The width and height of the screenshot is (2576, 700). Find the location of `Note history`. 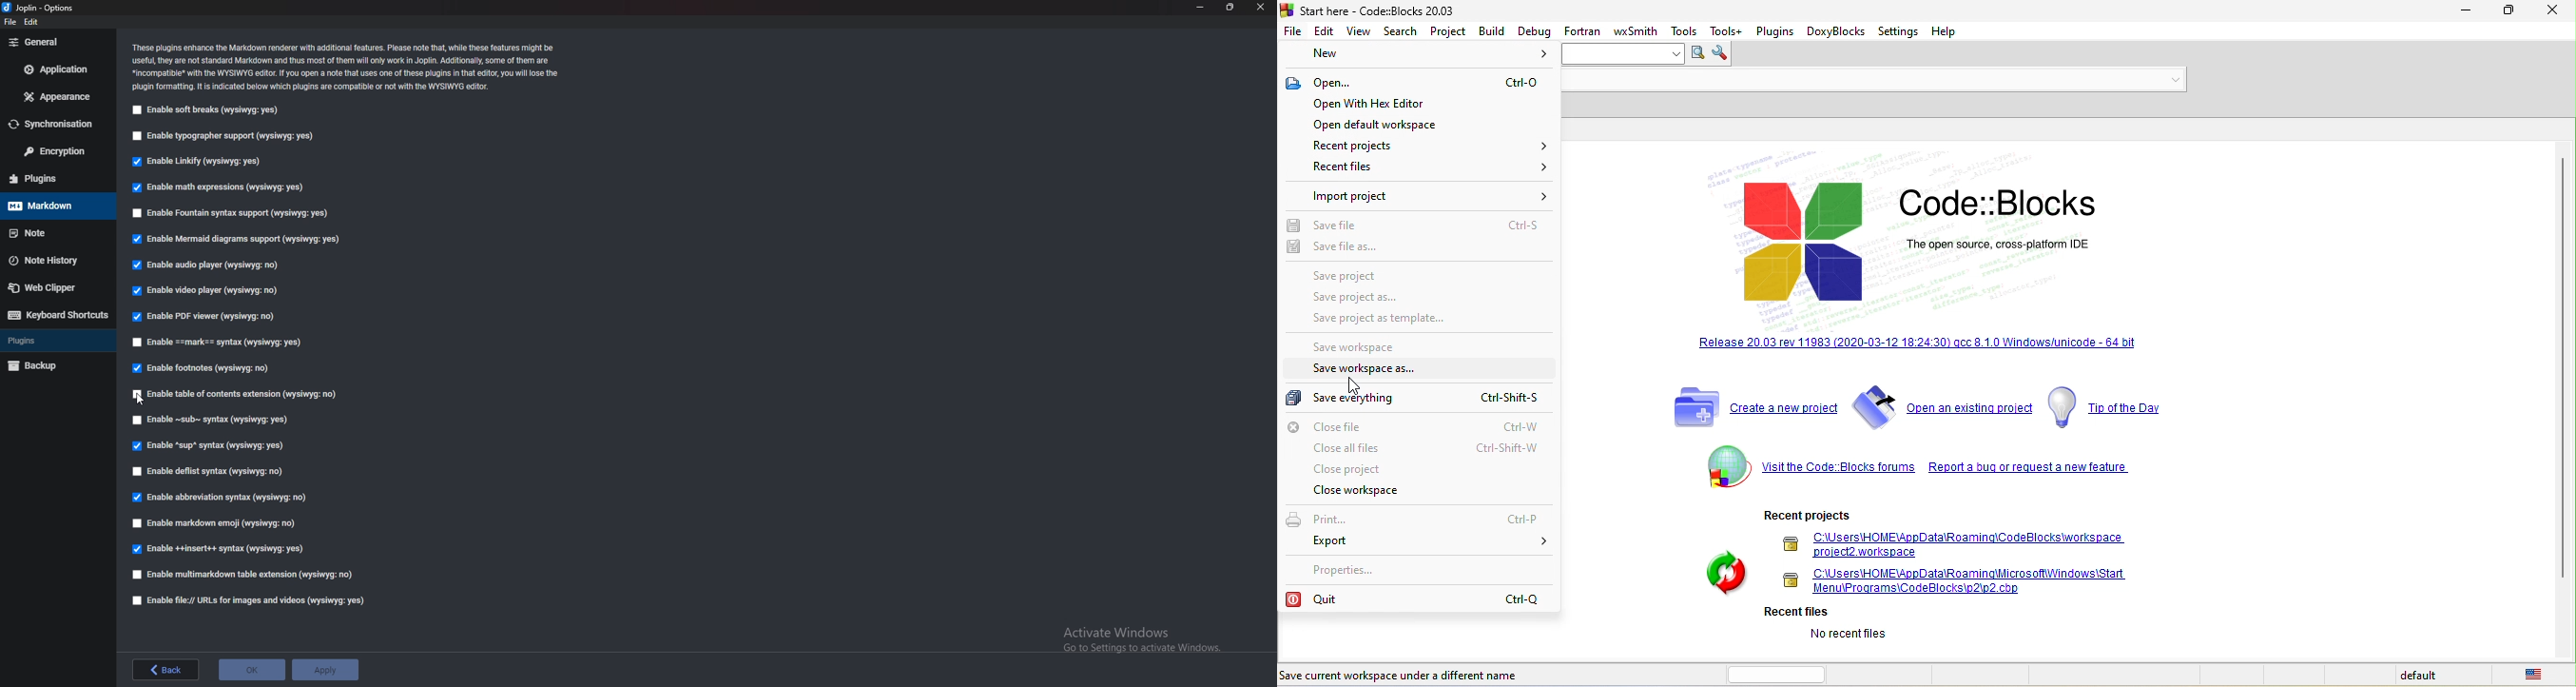

Note history is located at coordinates (53, 262).